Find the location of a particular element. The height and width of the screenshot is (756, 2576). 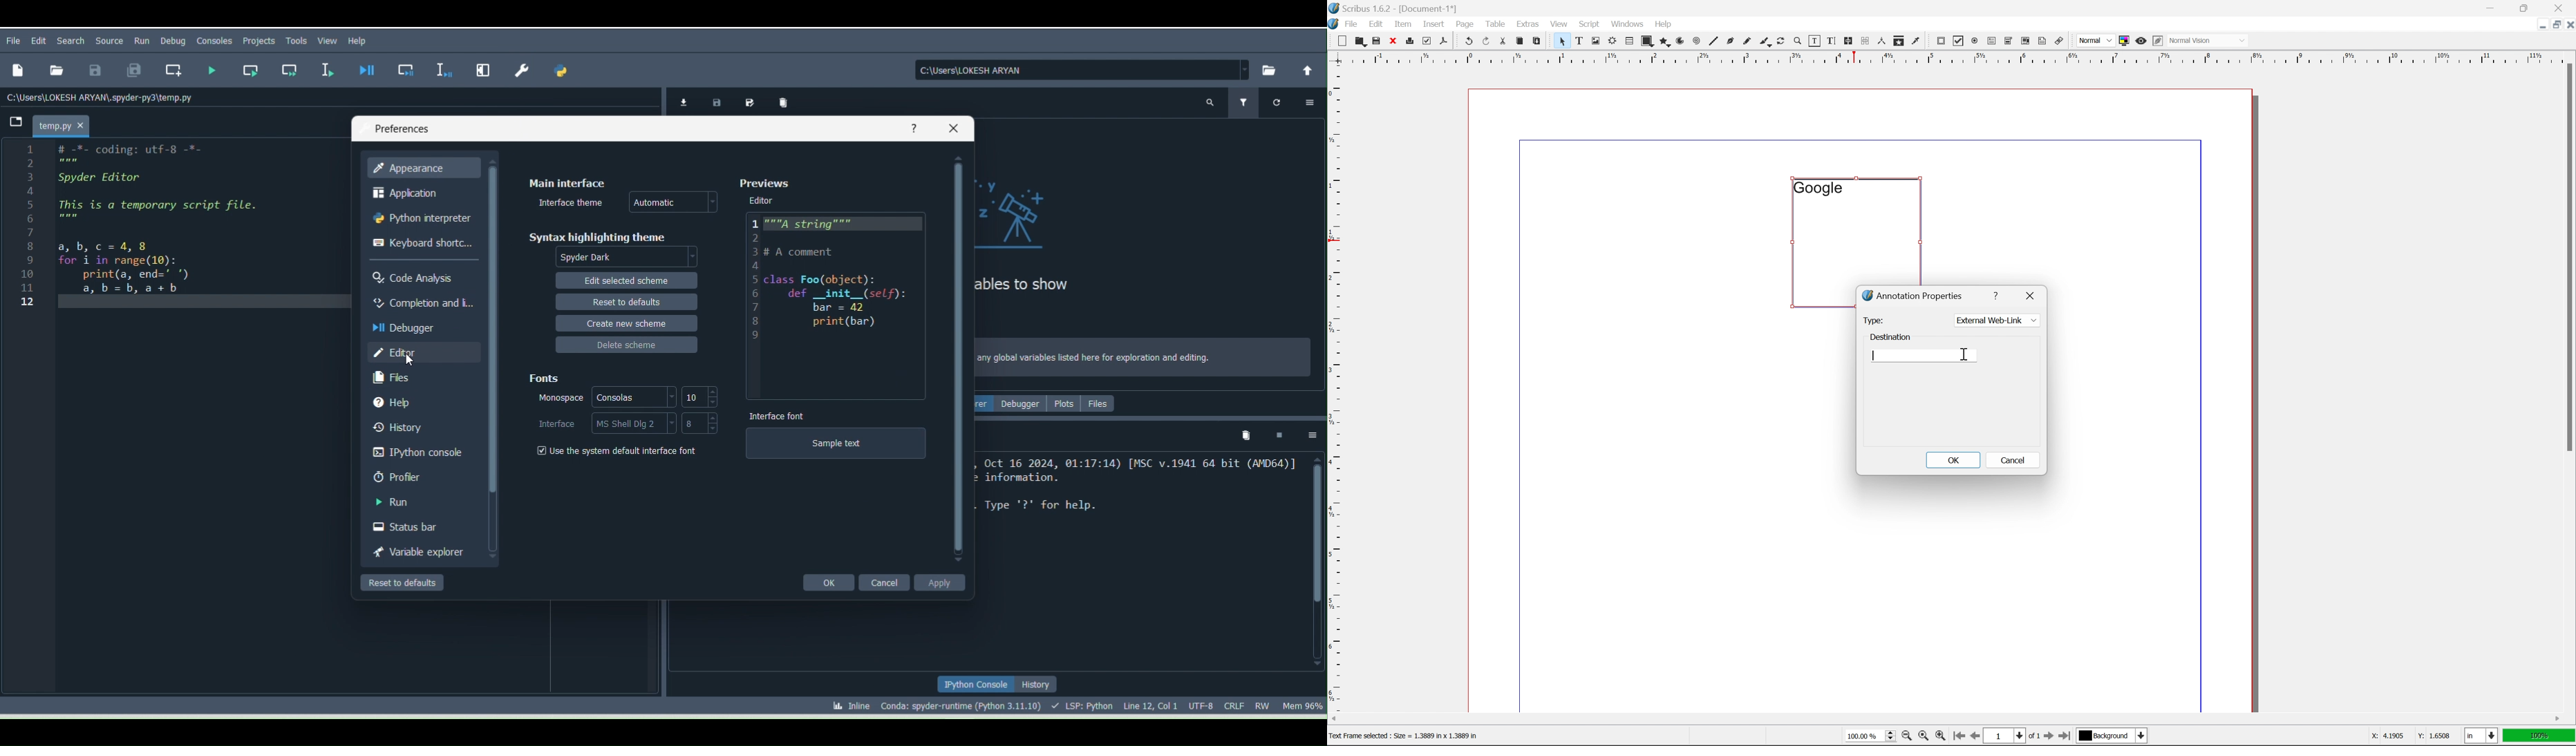

Consoles is located at coordinates (632, 396).